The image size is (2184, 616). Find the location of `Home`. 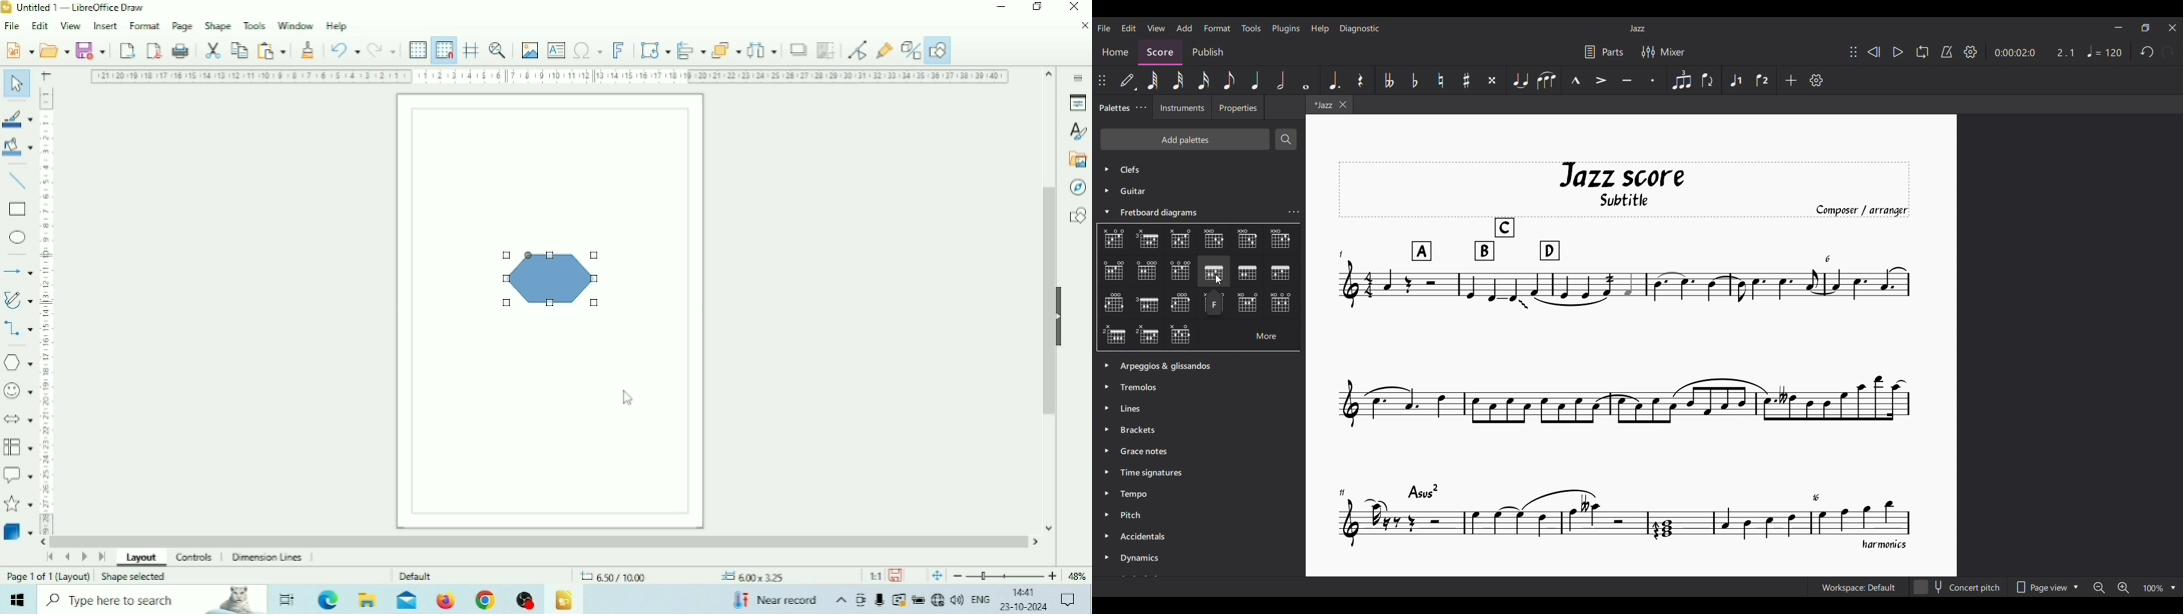

Home is located at coordinates (1116, 49).